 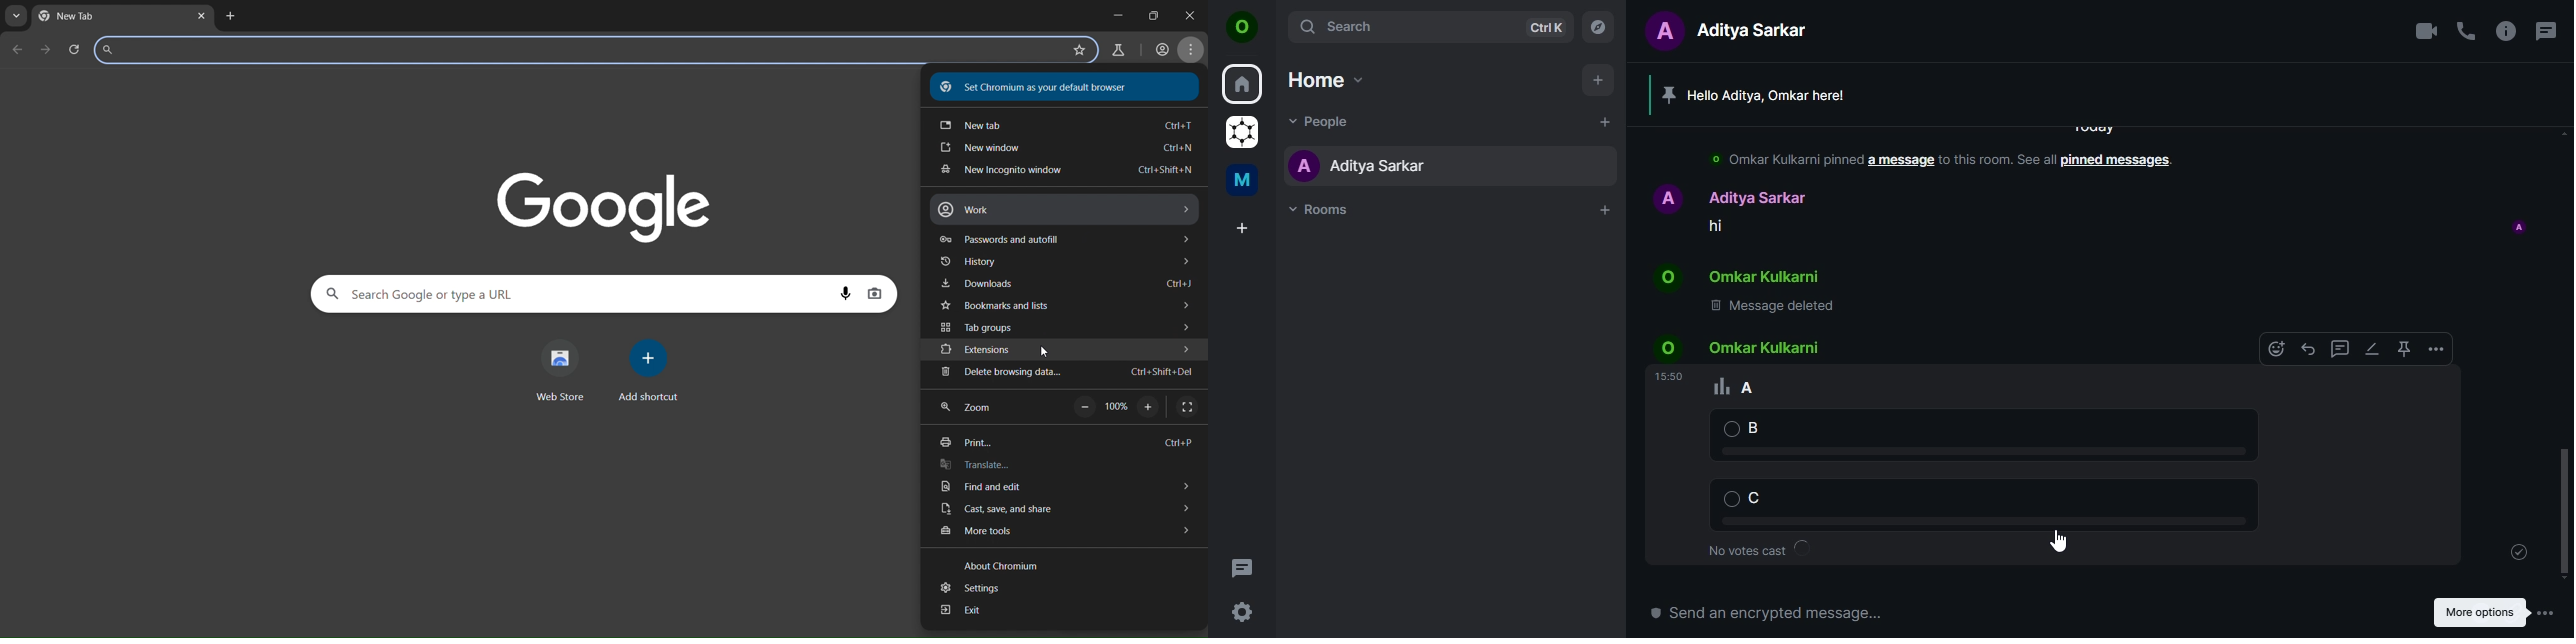 What do you see at coordinates (1428, 26) in the screenshot?
I see `search` at bounding box center [1428, 26].